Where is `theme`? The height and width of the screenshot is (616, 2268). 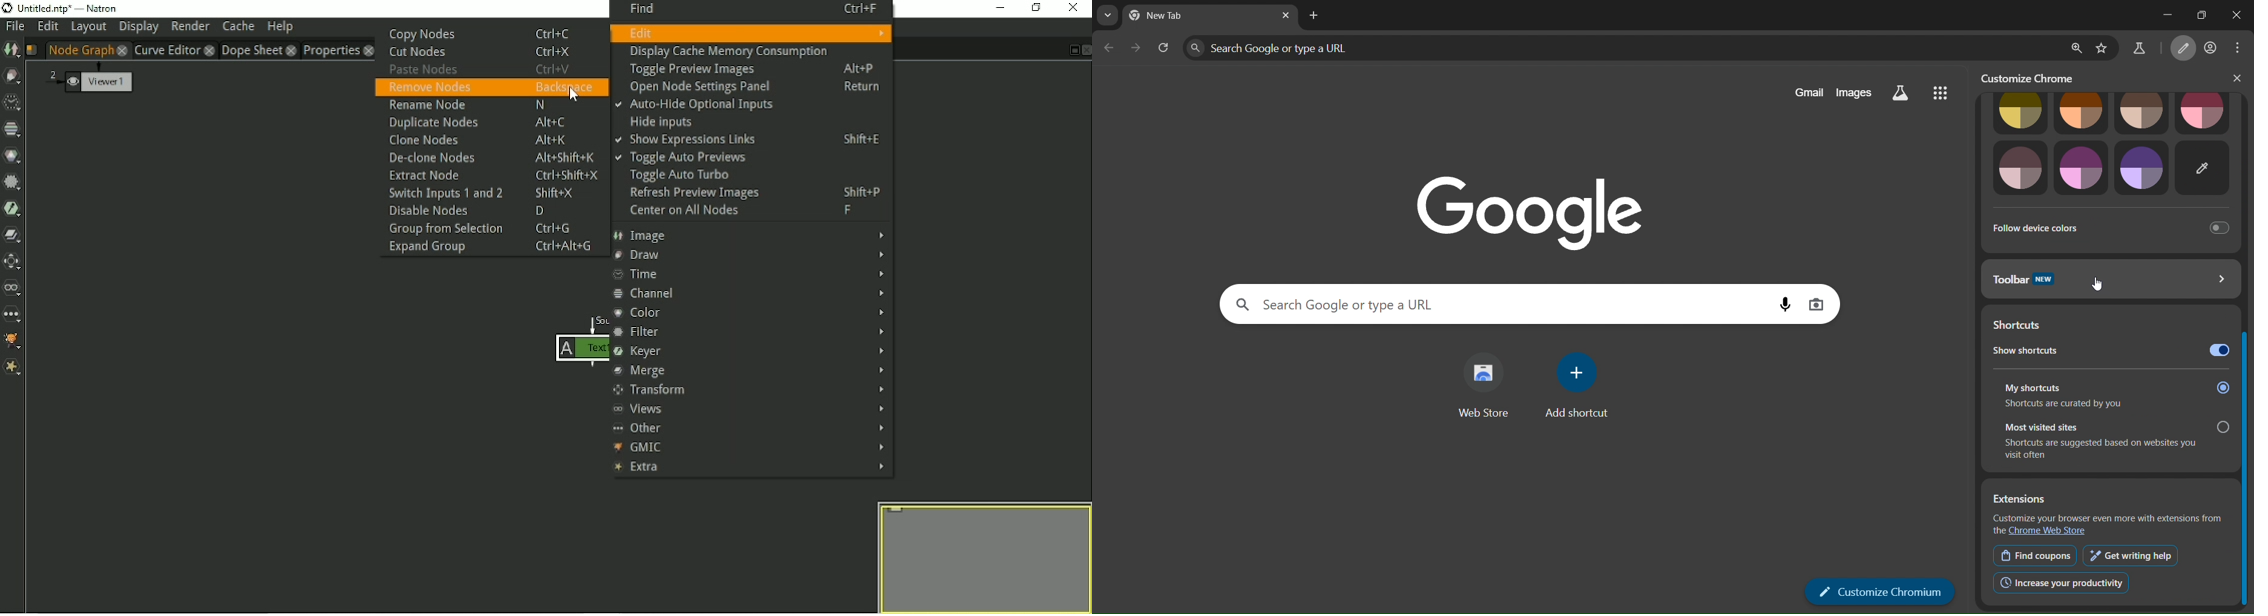
theme is located at coordinates (2144, 167).